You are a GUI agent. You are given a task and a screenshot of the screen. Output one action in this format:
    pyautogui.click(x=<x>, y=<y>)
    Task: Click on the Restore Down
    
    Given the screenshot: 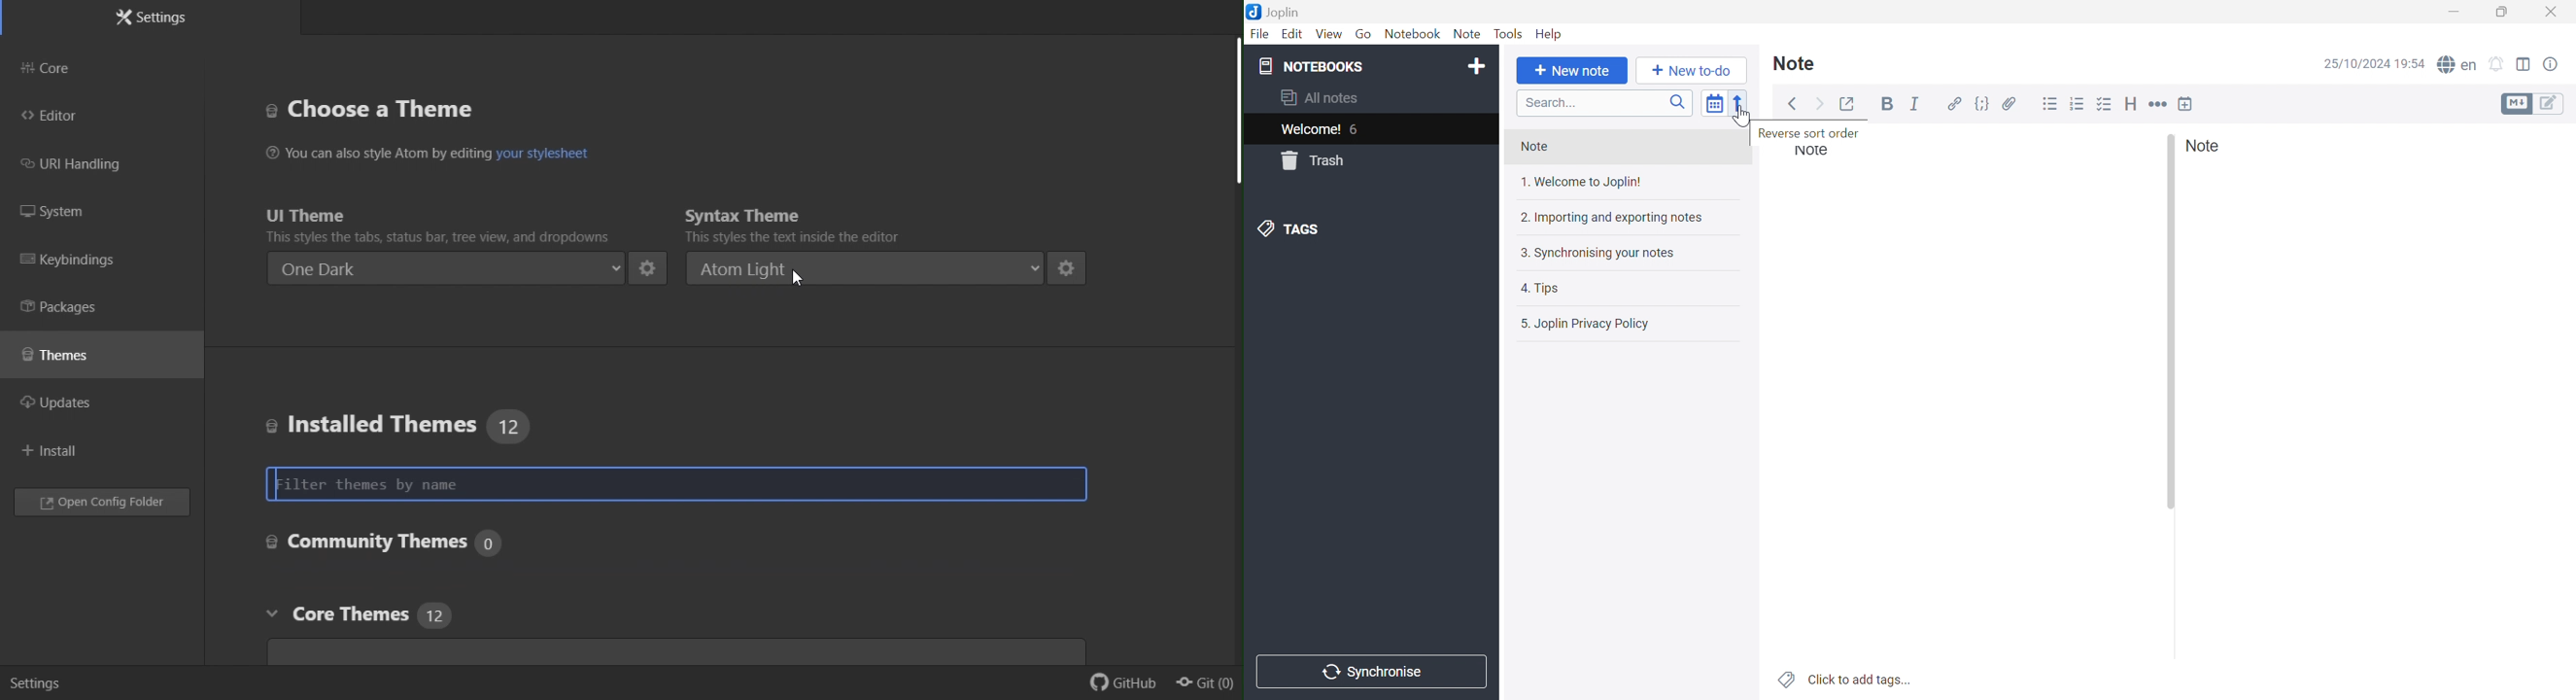 What is the action you would take?
    pyautogui.click(x=2503, y=13)
    